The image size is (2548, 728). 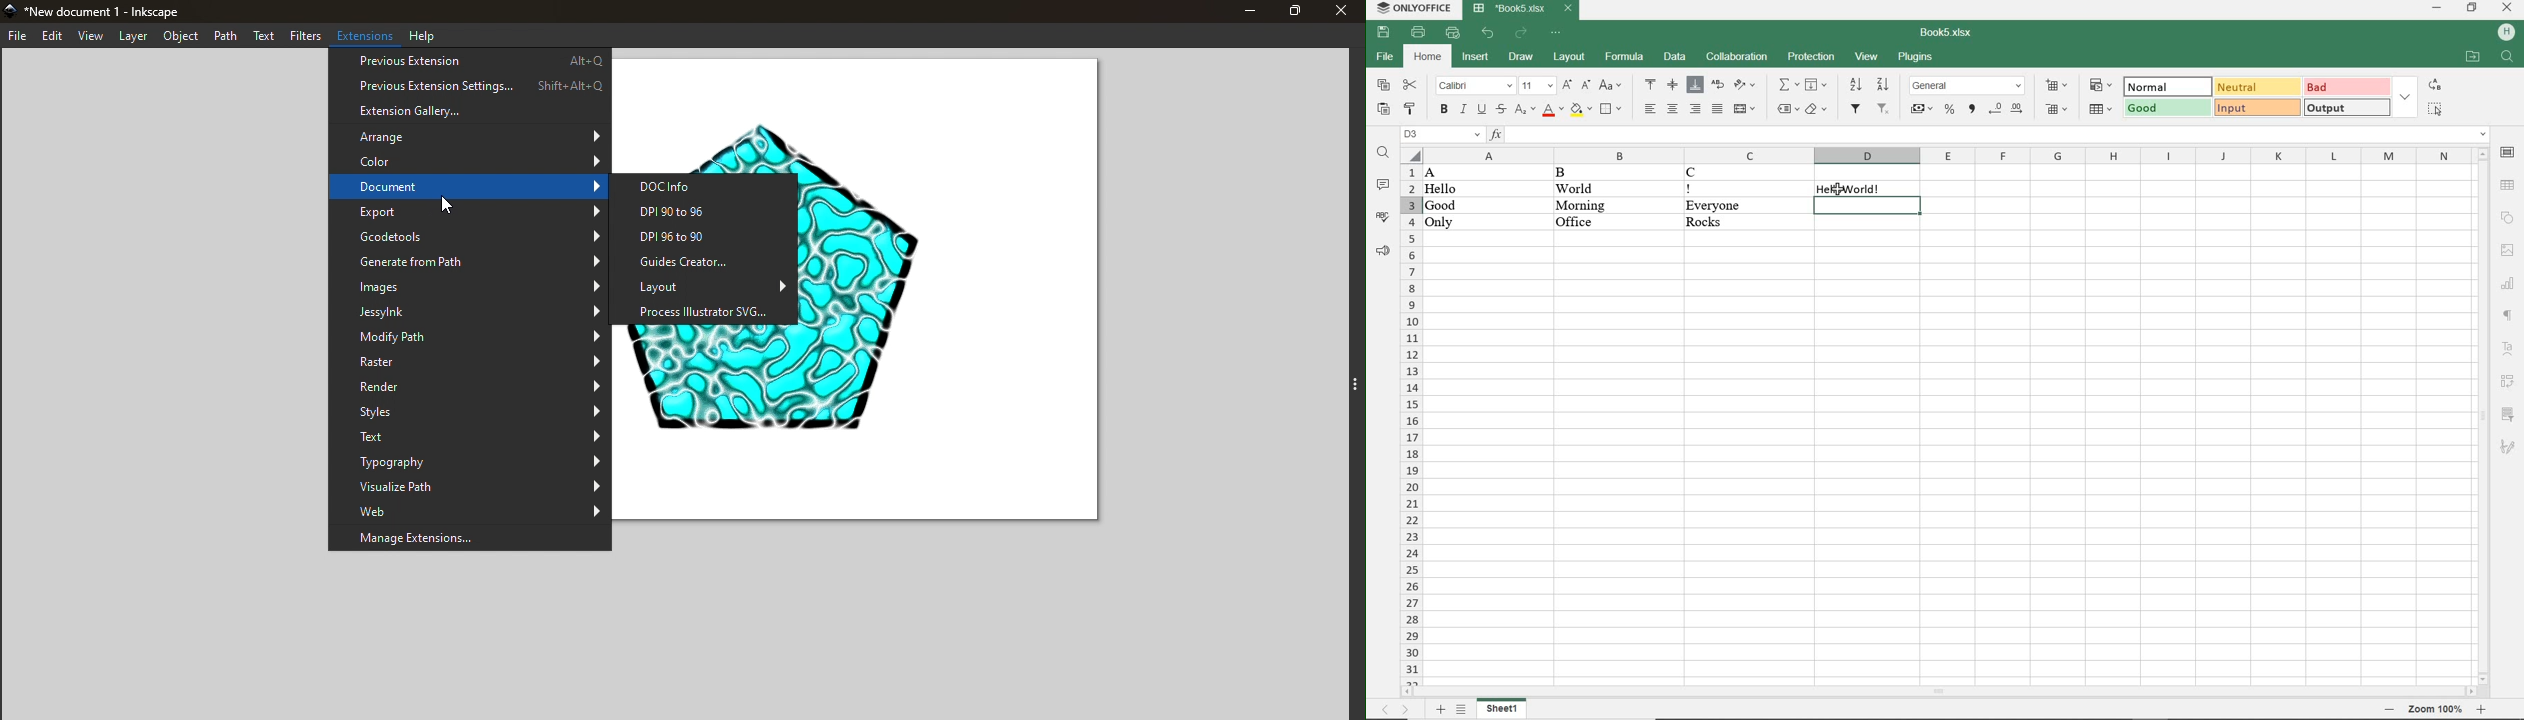 I want to click on ADD SHEETS, so click(x=1440, y=708).